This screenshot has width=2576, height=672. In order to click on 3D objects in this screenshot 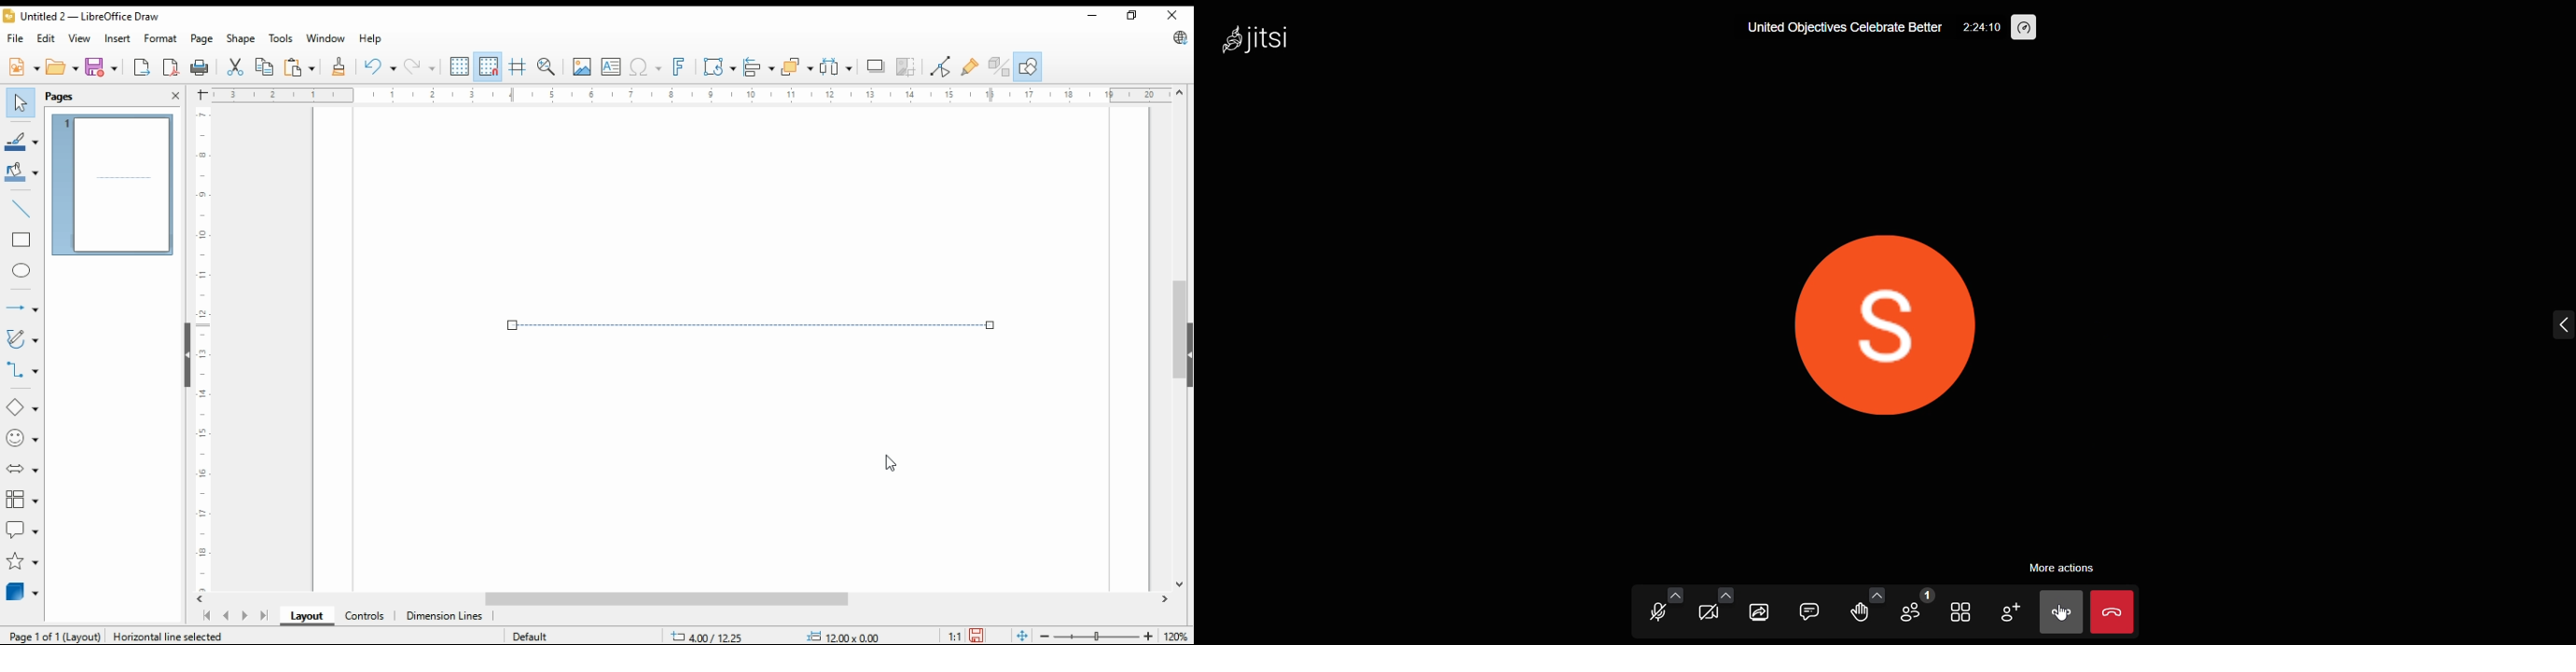, I will do `click(23, 591)`.